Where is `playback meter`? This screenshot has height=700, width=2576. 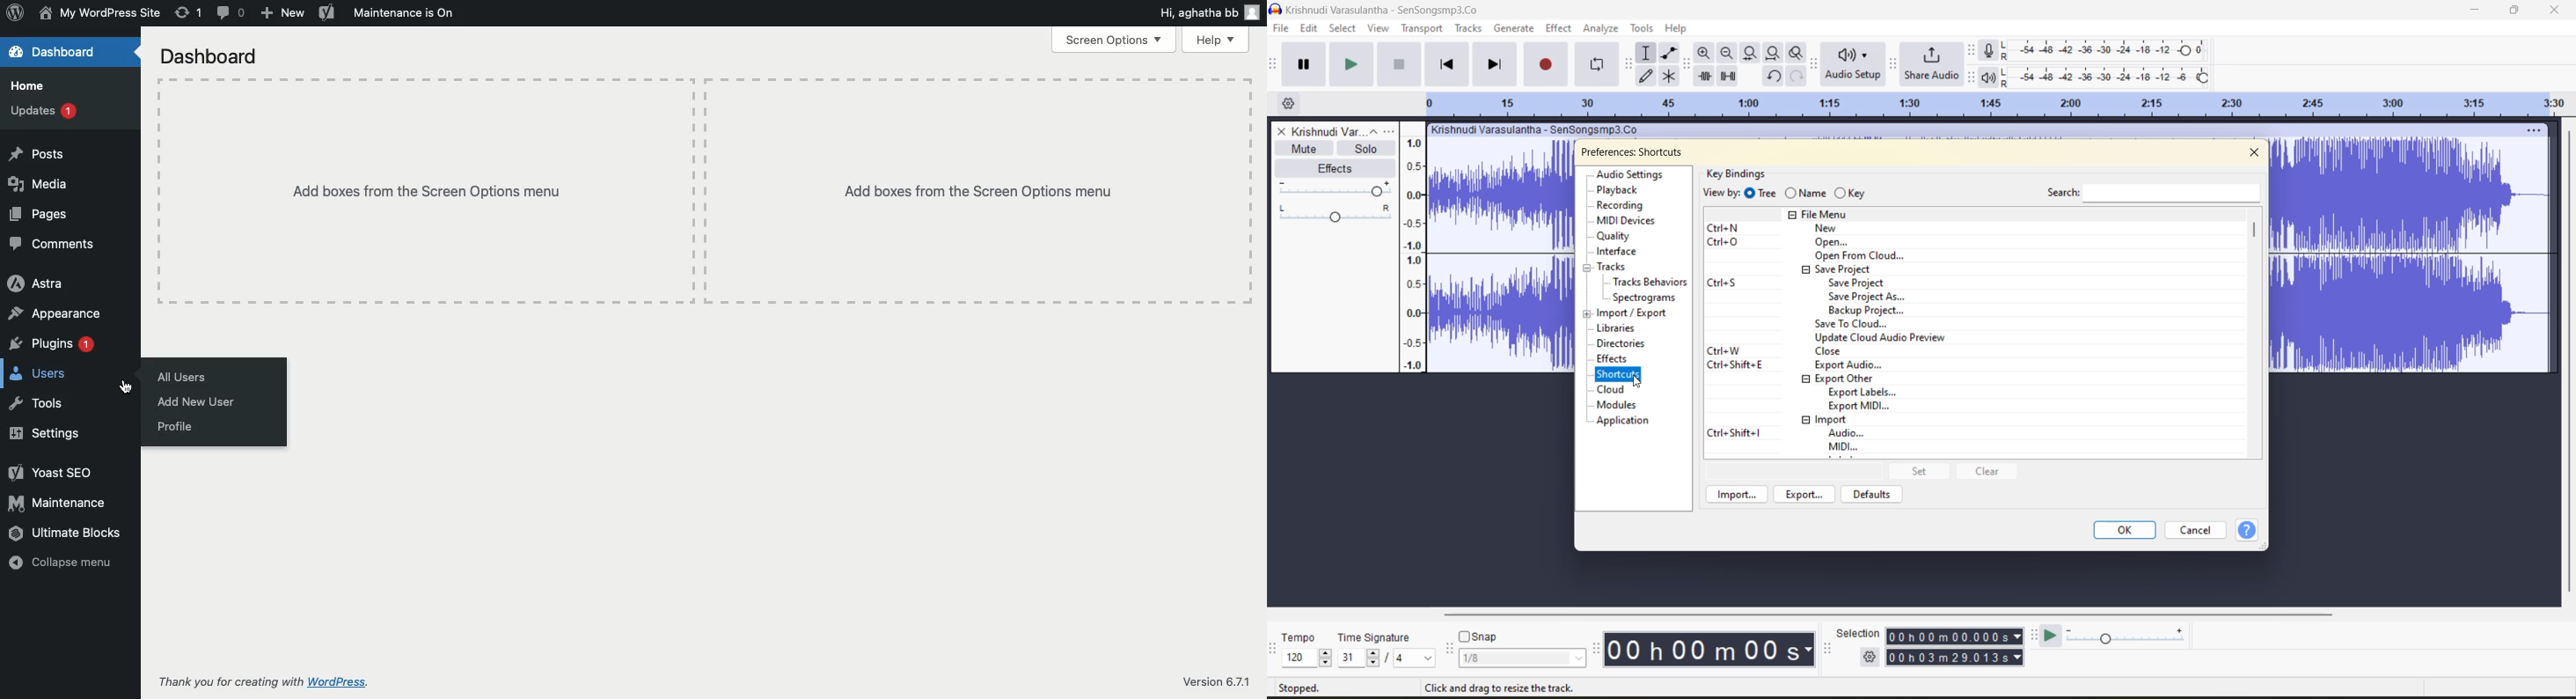 playback meter is located at coordinates (1990, 76).